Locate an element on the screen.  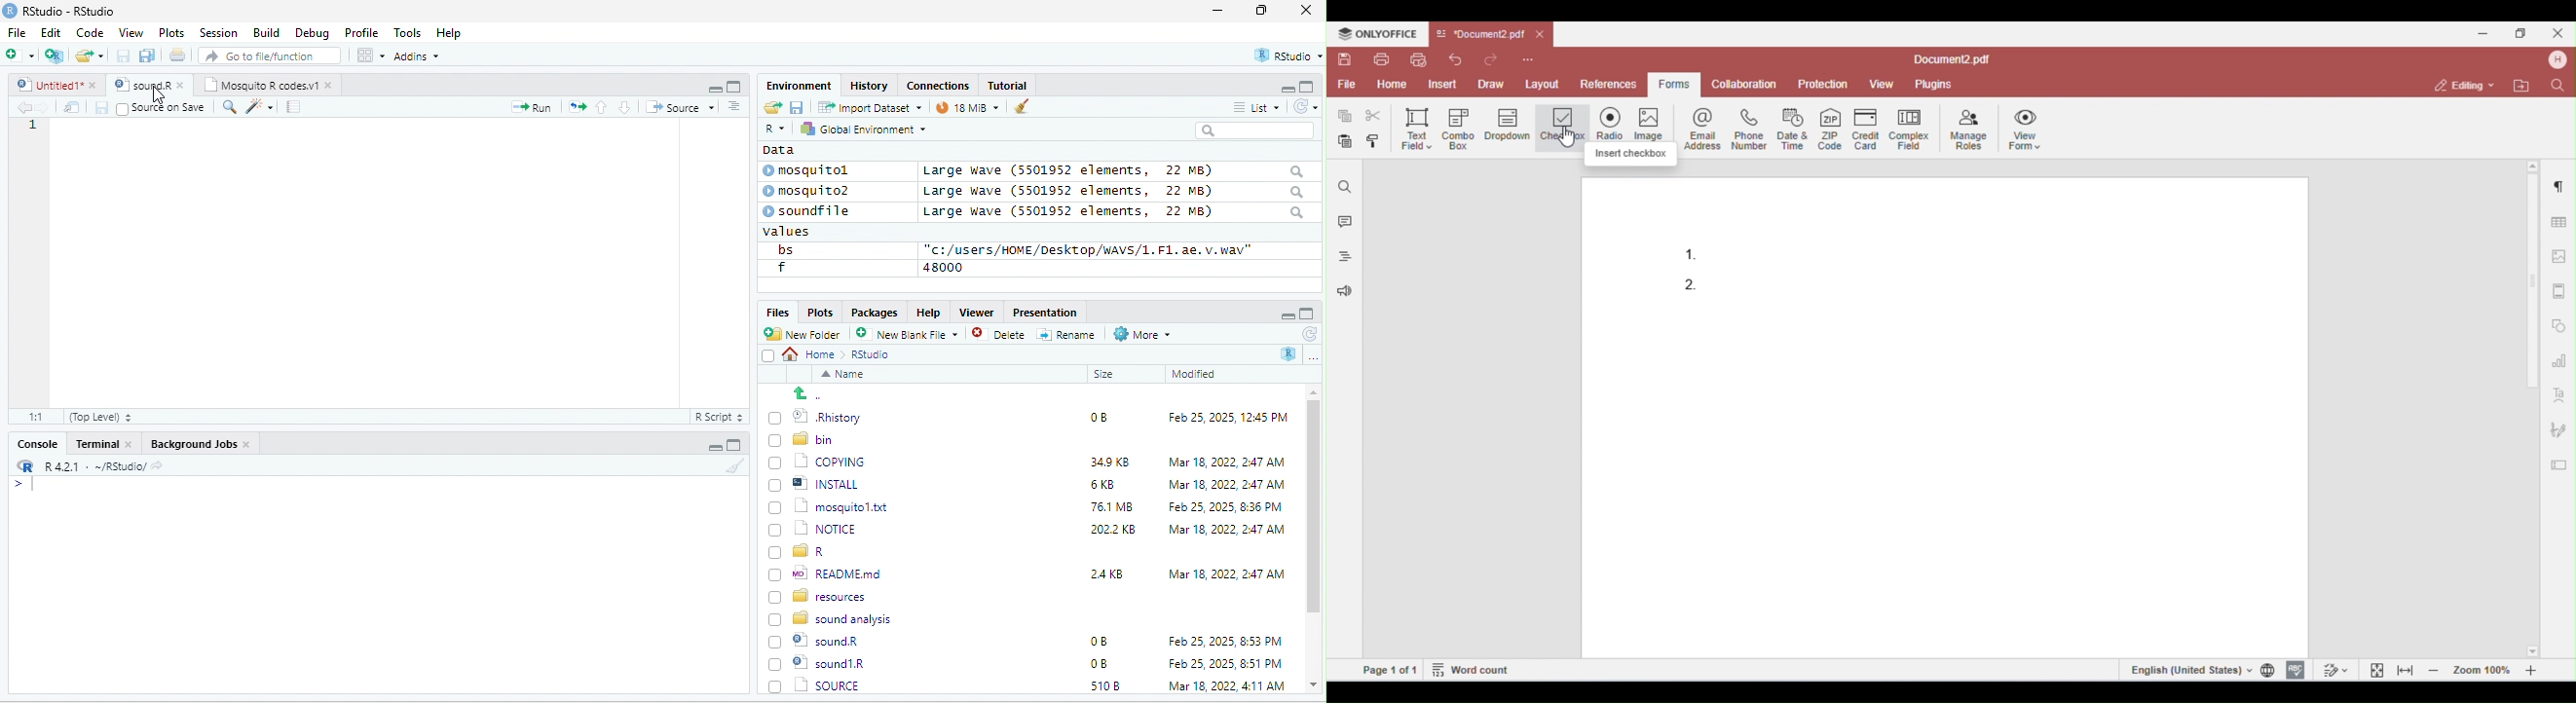
clases is located at coordinates (940, 84).